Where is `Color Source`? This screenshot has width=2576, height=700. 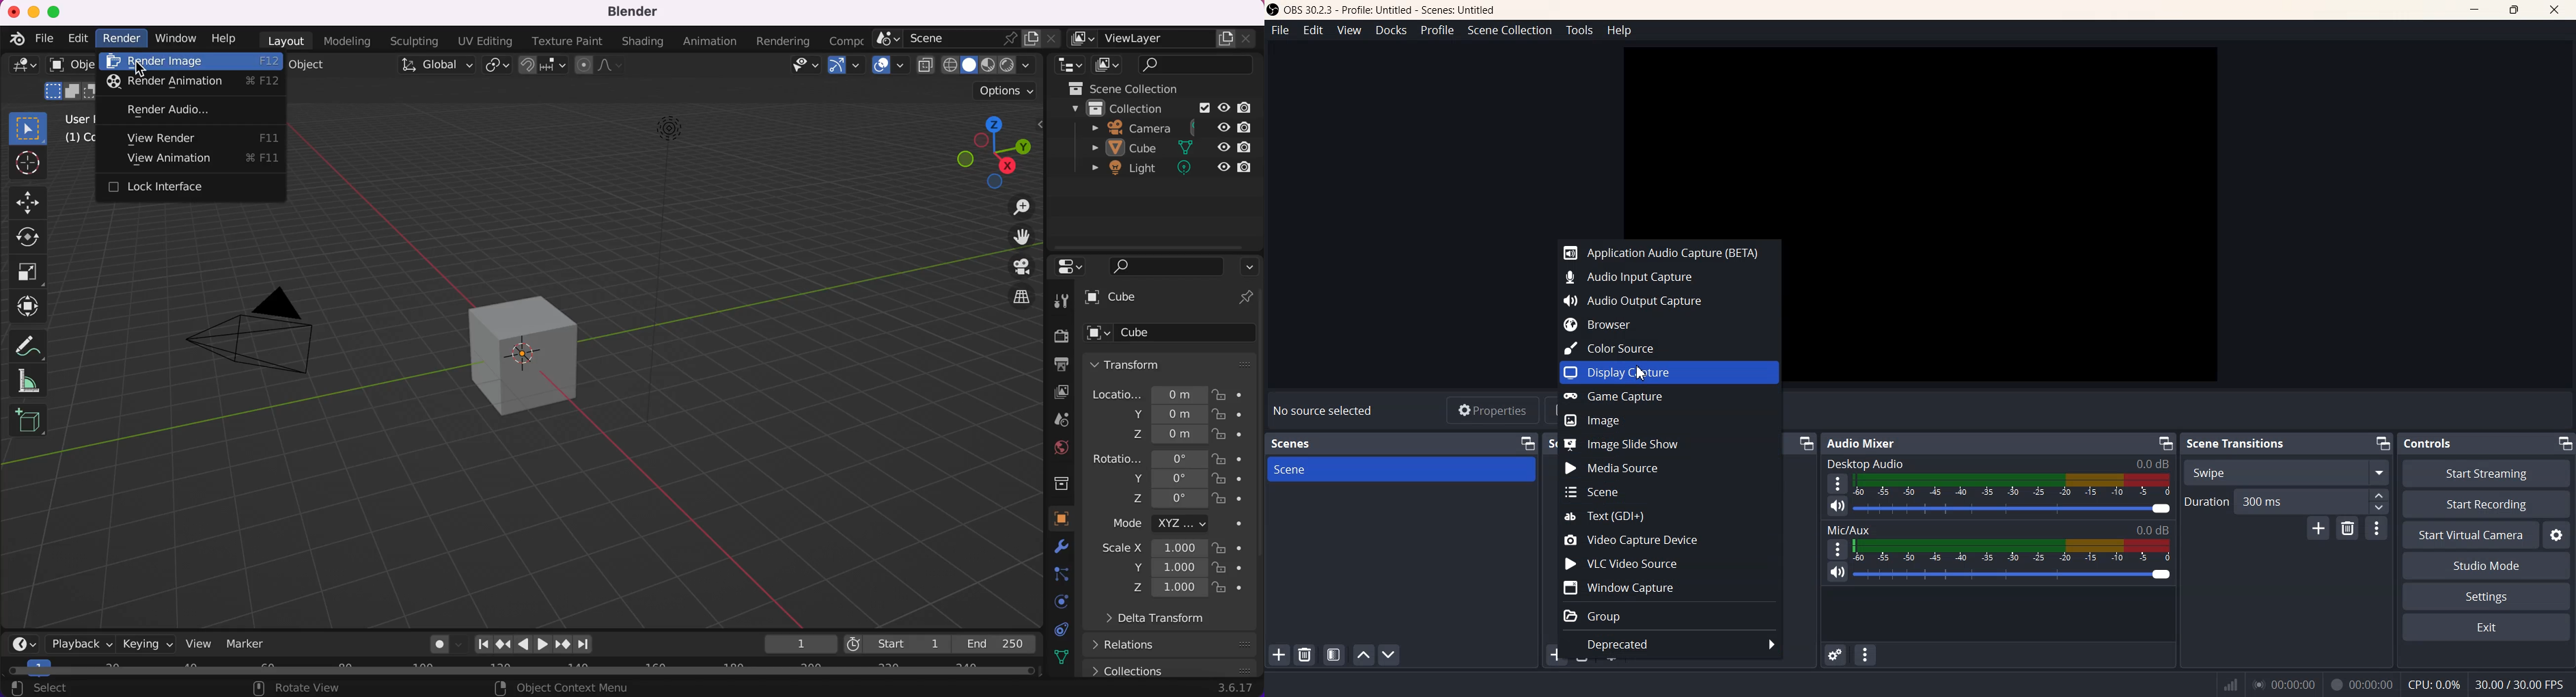 Color Source is located at coordinates (1669, 348).